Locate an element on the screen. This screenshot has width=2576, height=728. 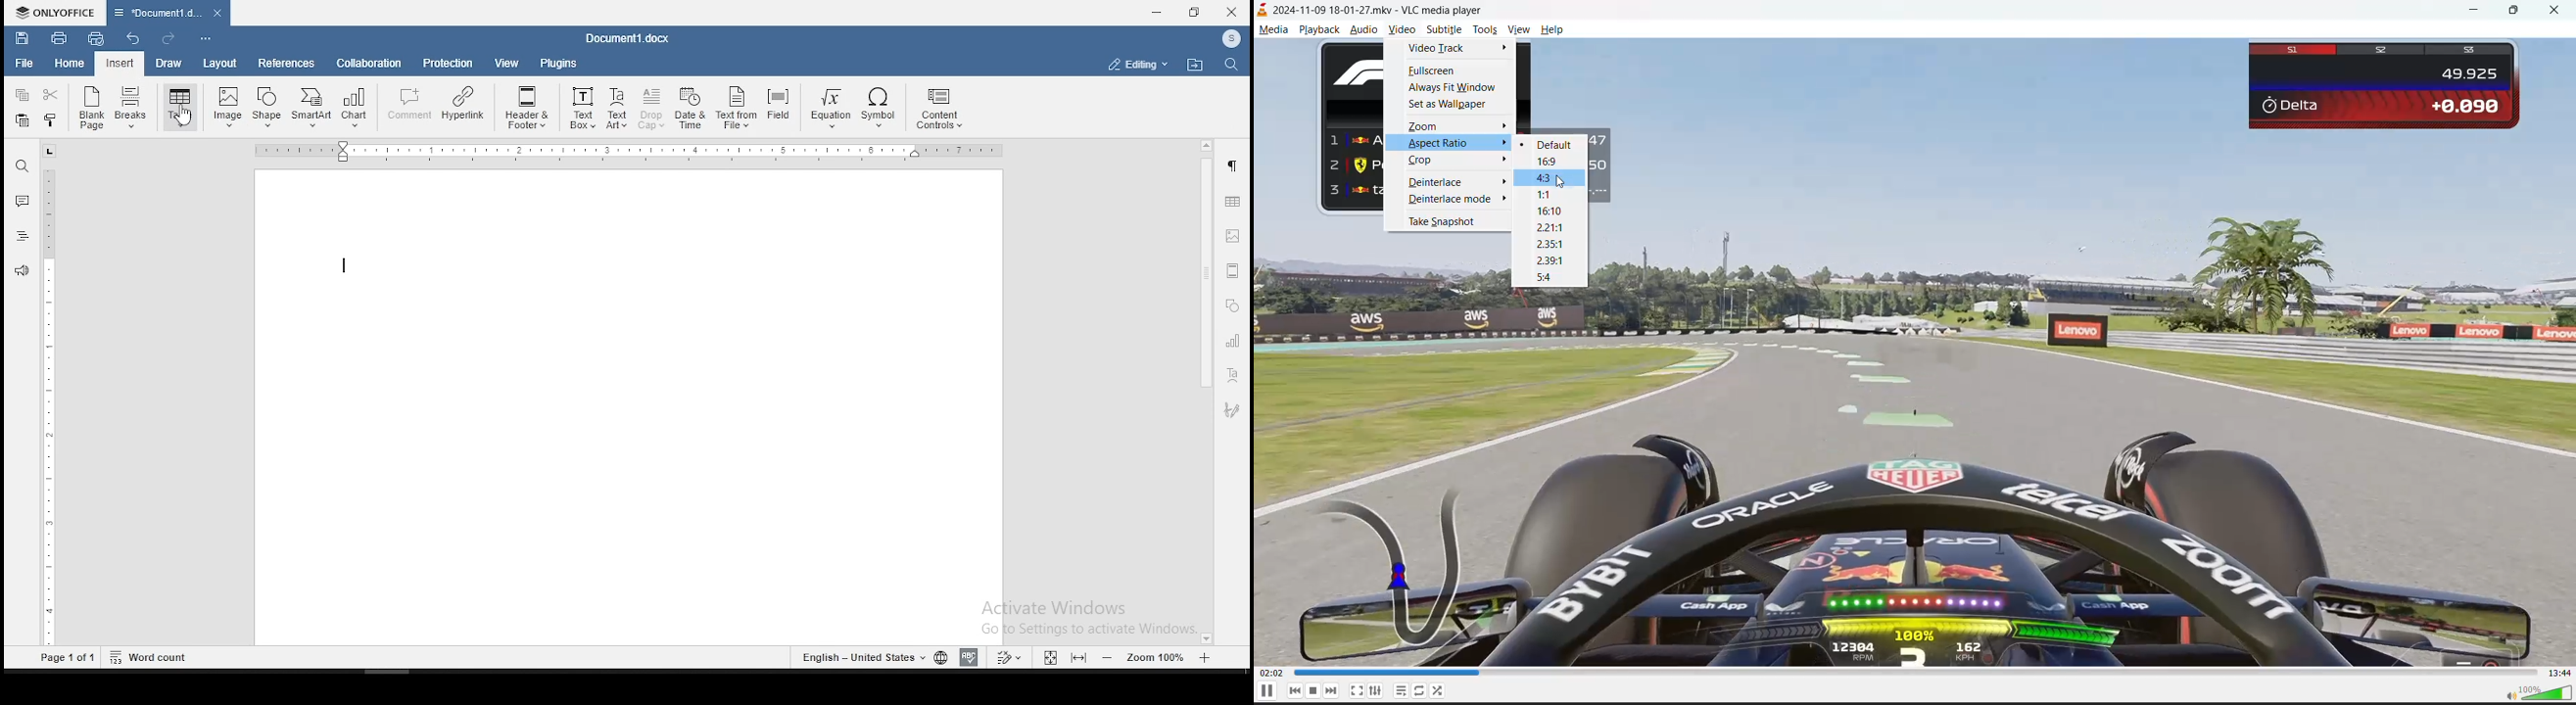
Hyperlink is located at coordinates (463, 104).